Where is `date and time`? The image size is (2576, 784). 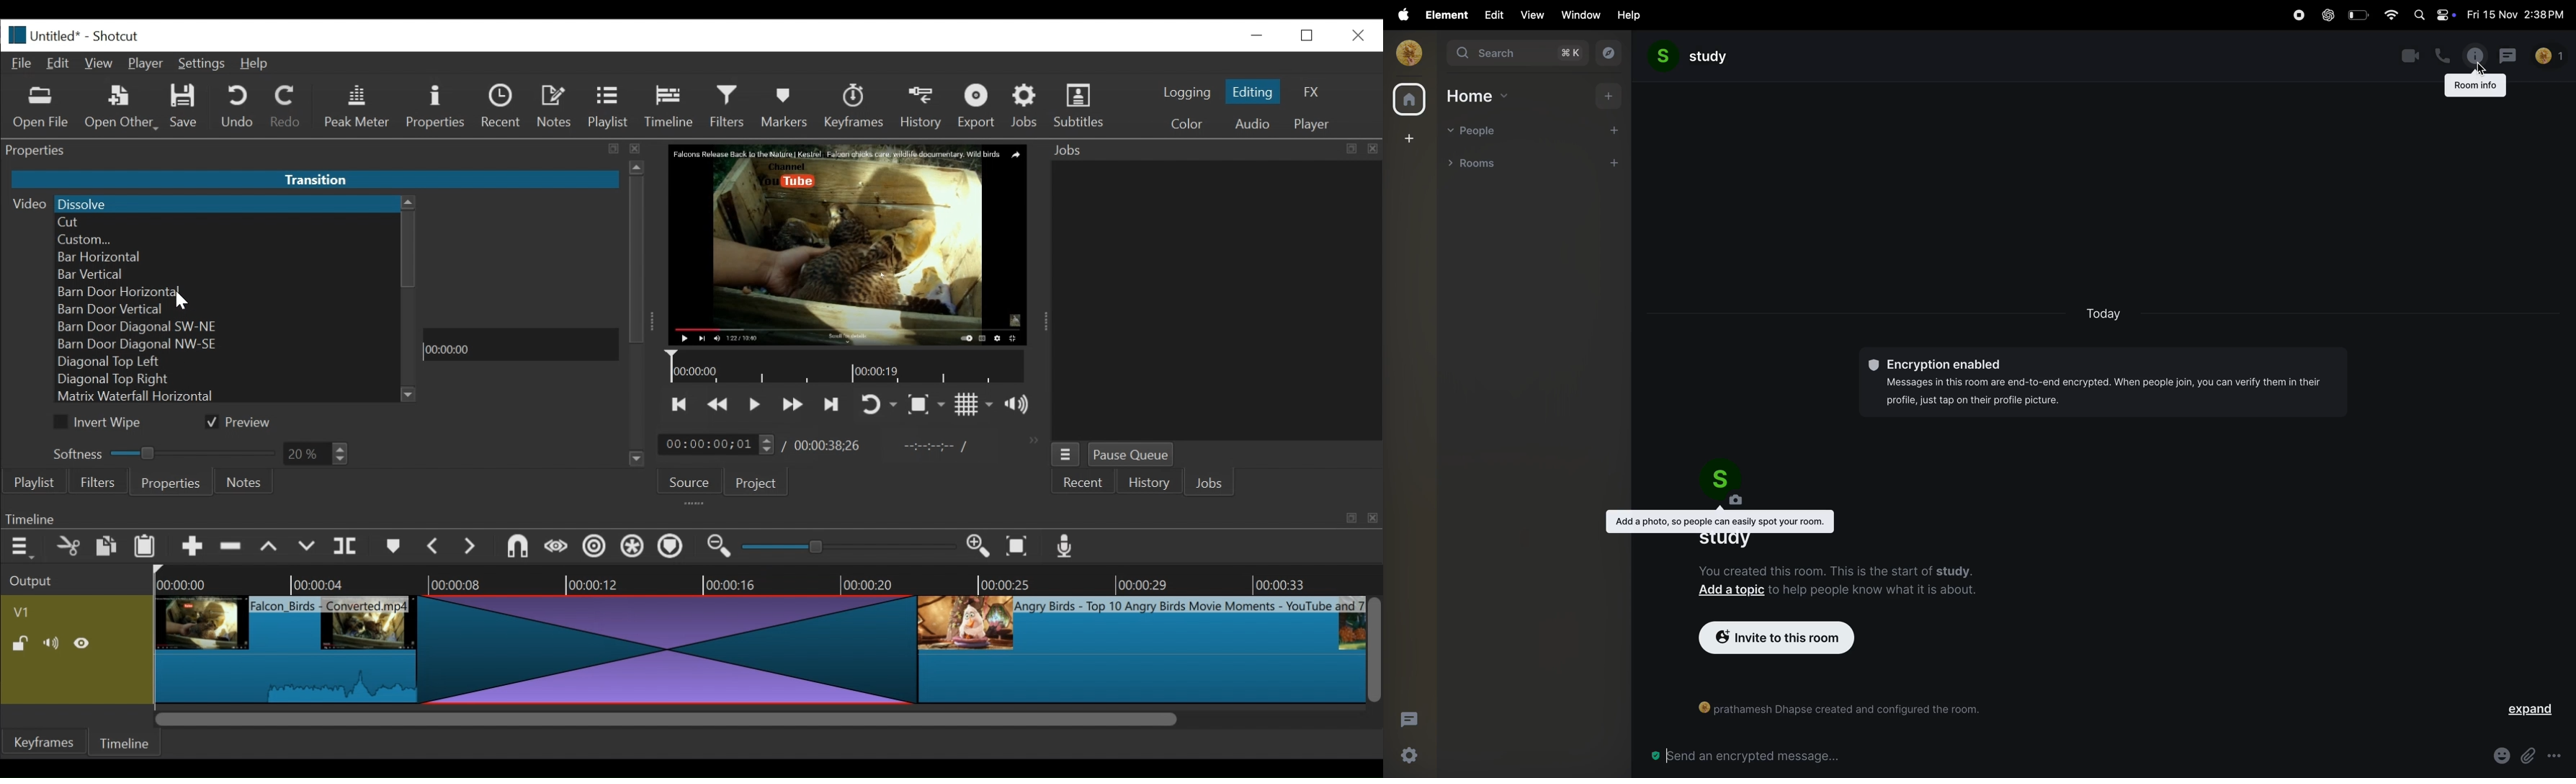
date and time is located at coordinates (2519, 15).